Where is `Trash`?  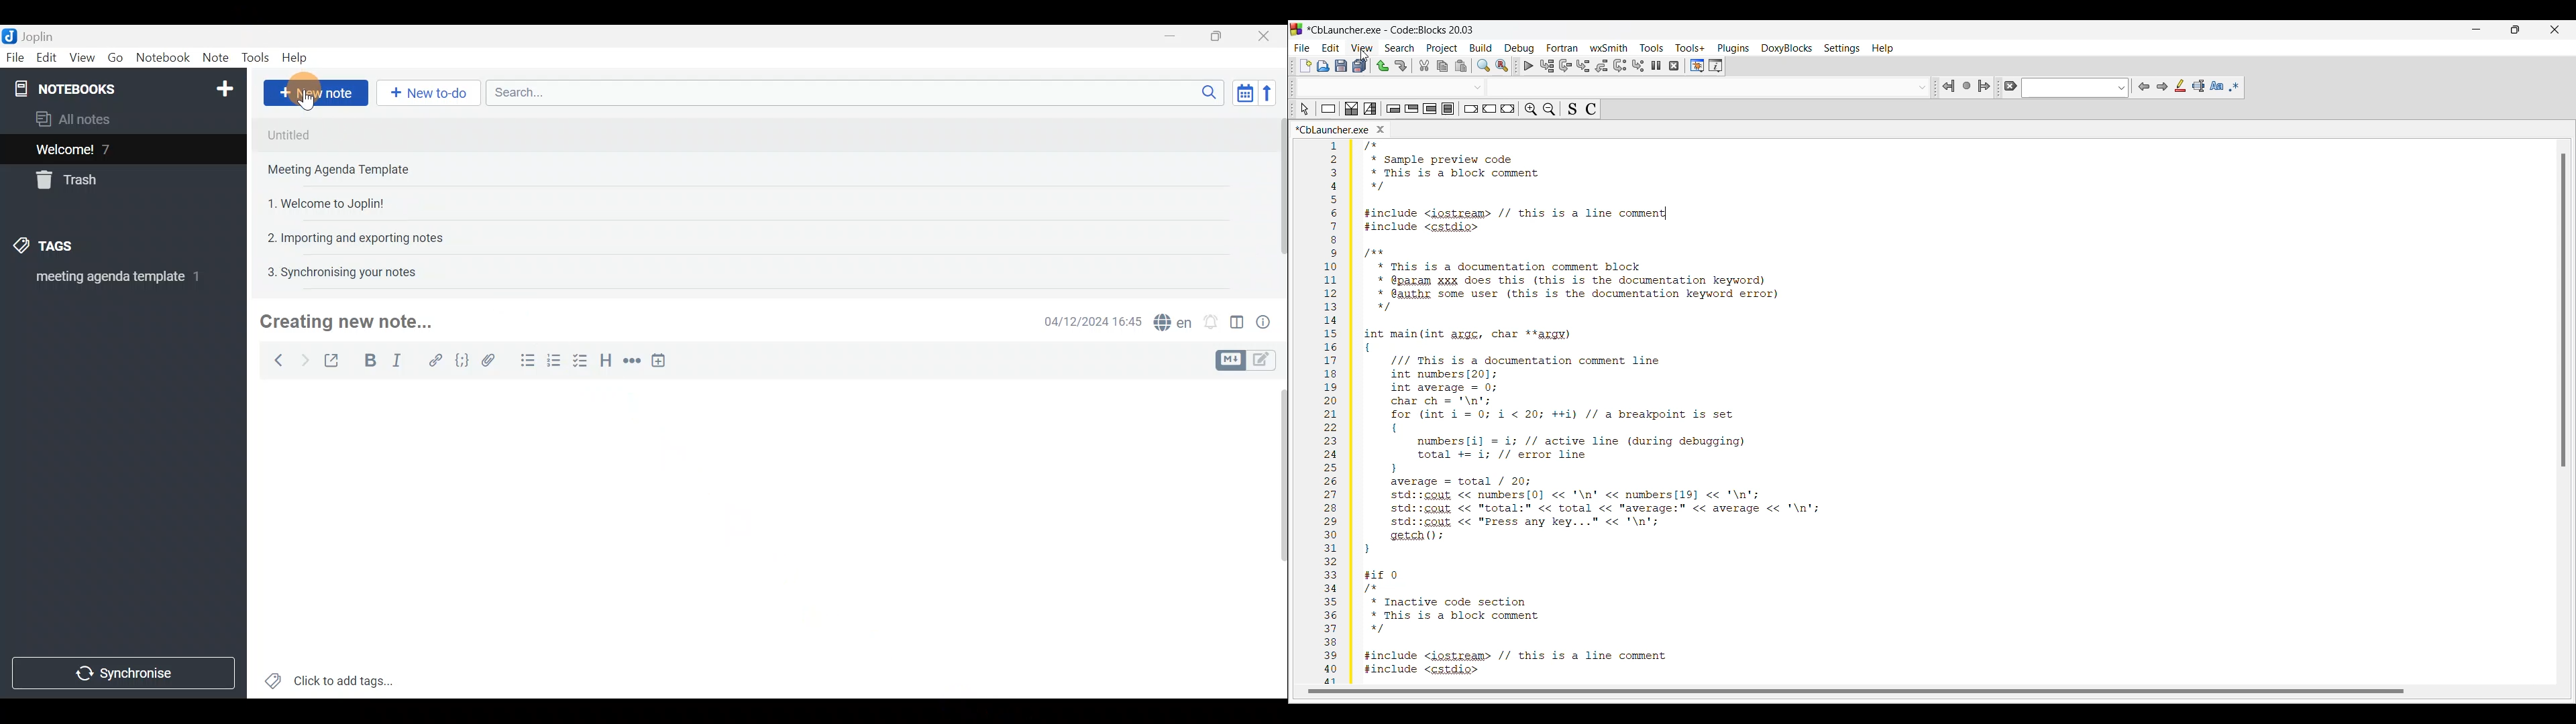
Trash is located at coordinates (72, 182).